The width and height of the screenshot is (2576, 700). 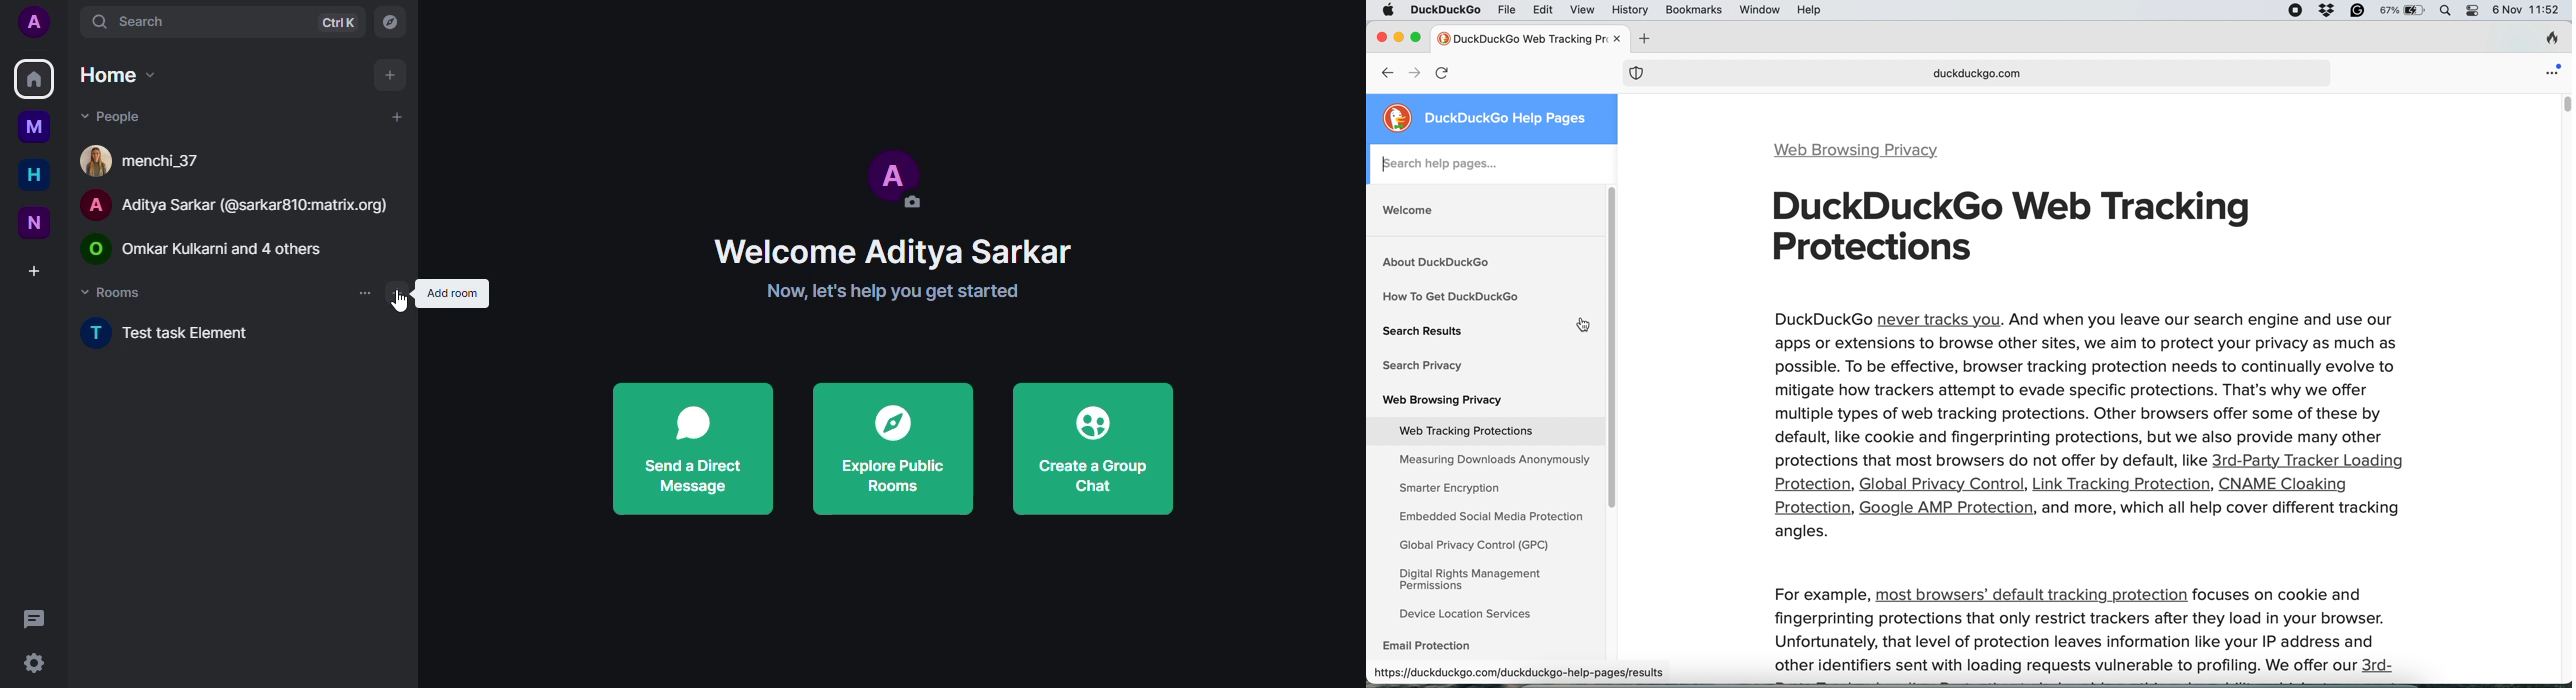 I want to click on create a group chat, so click(x=1093, y=450).